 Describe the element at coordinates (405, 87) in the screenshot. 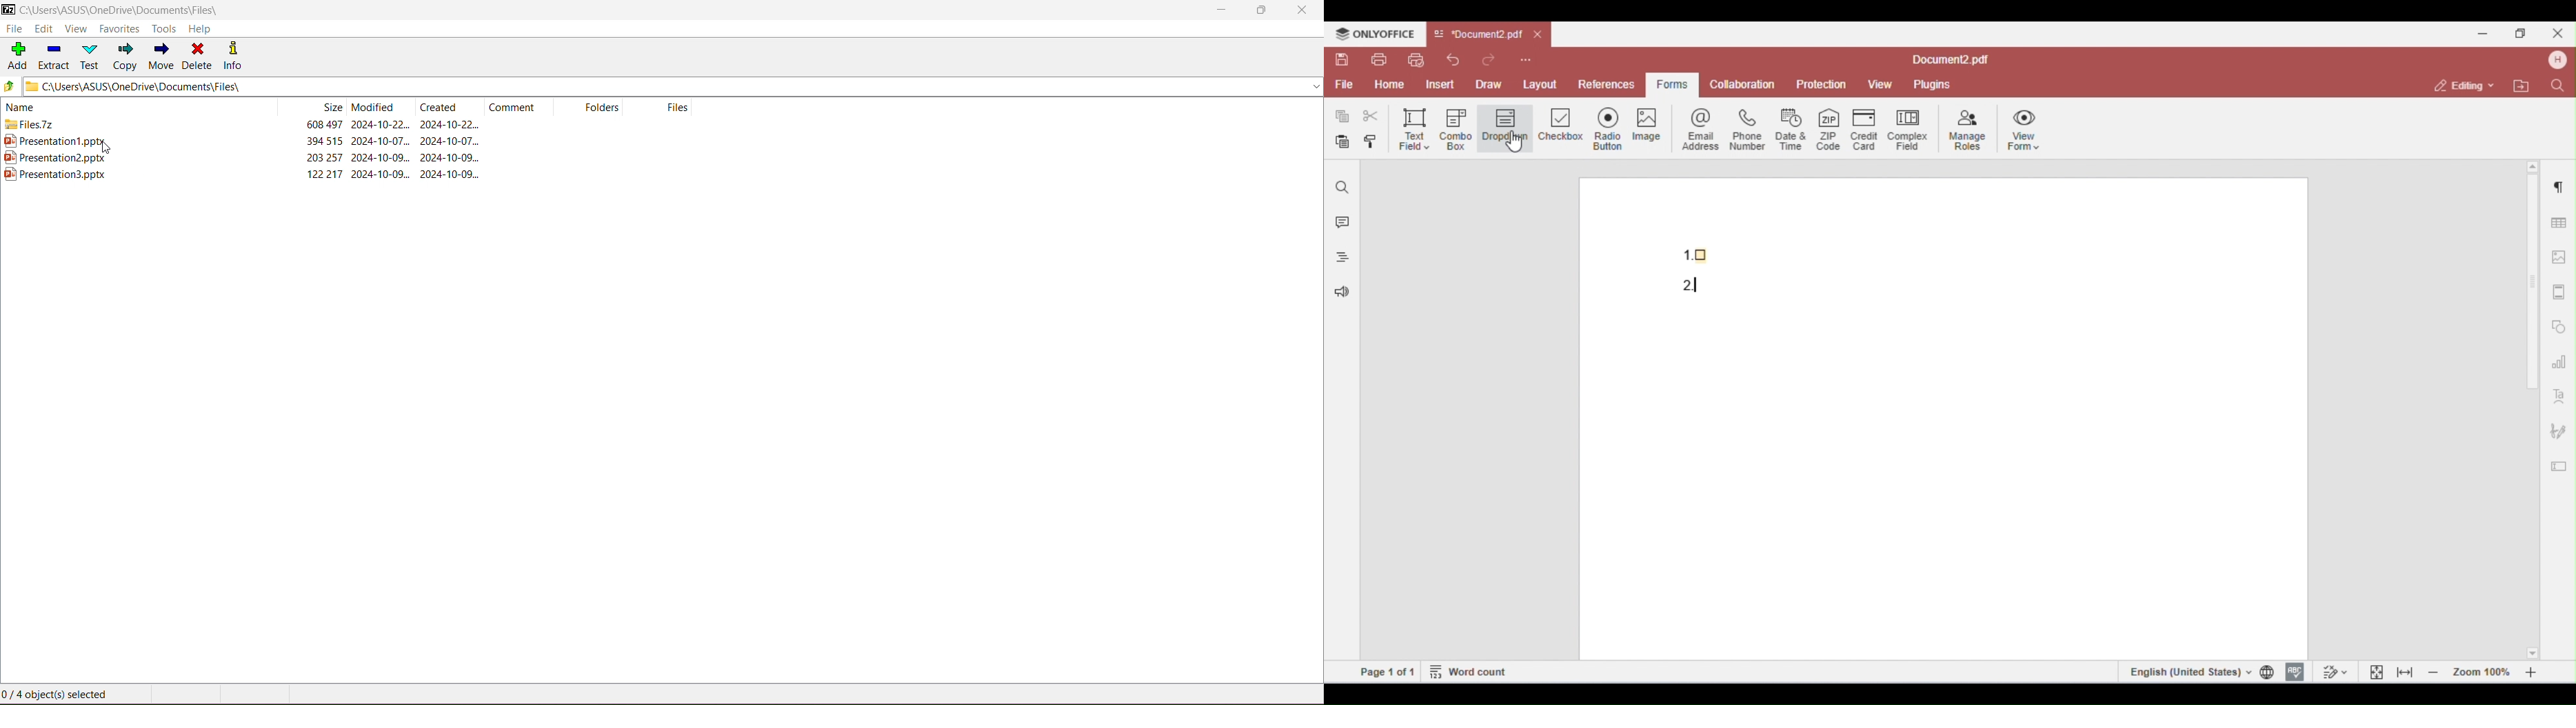

I see `Current Folder Path - C:\Users\ASUS\OneDrive\Documents\Files\` at that location.